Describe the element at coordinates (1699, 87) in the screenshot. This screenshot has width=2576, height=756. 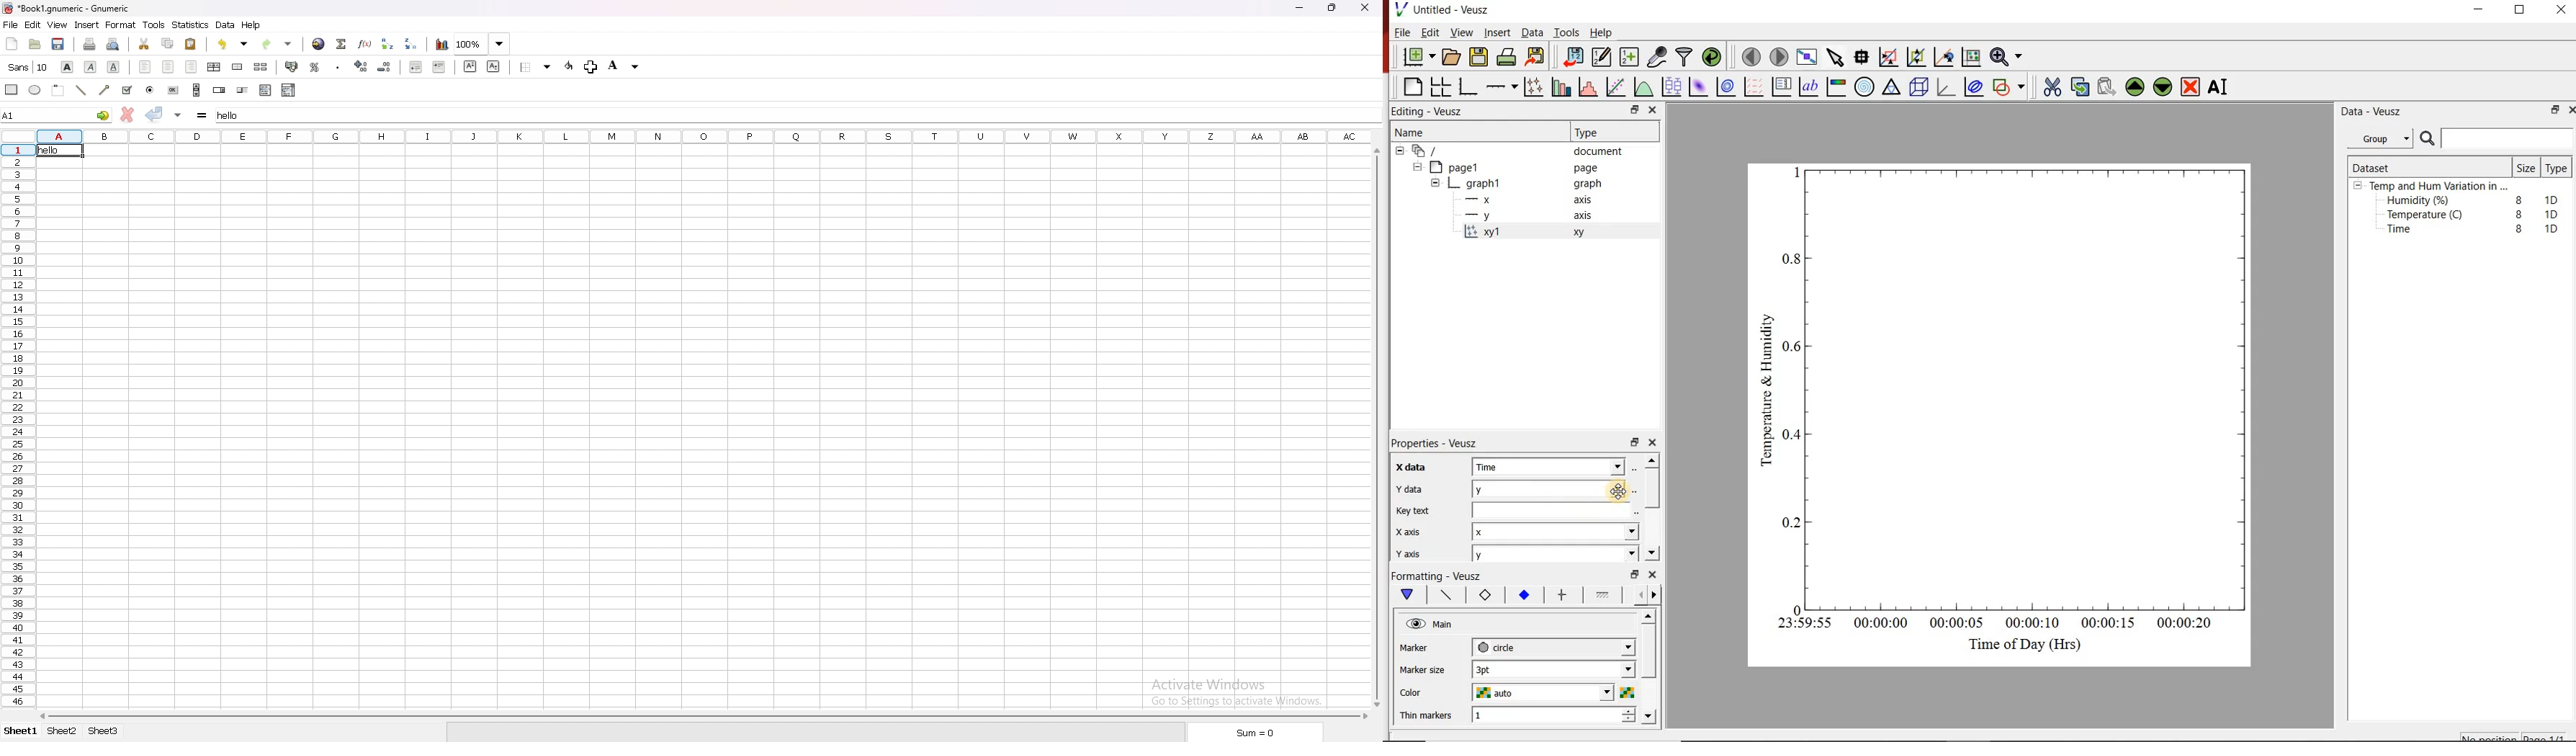
I see `plot a 2d dataset as an image` at that location.